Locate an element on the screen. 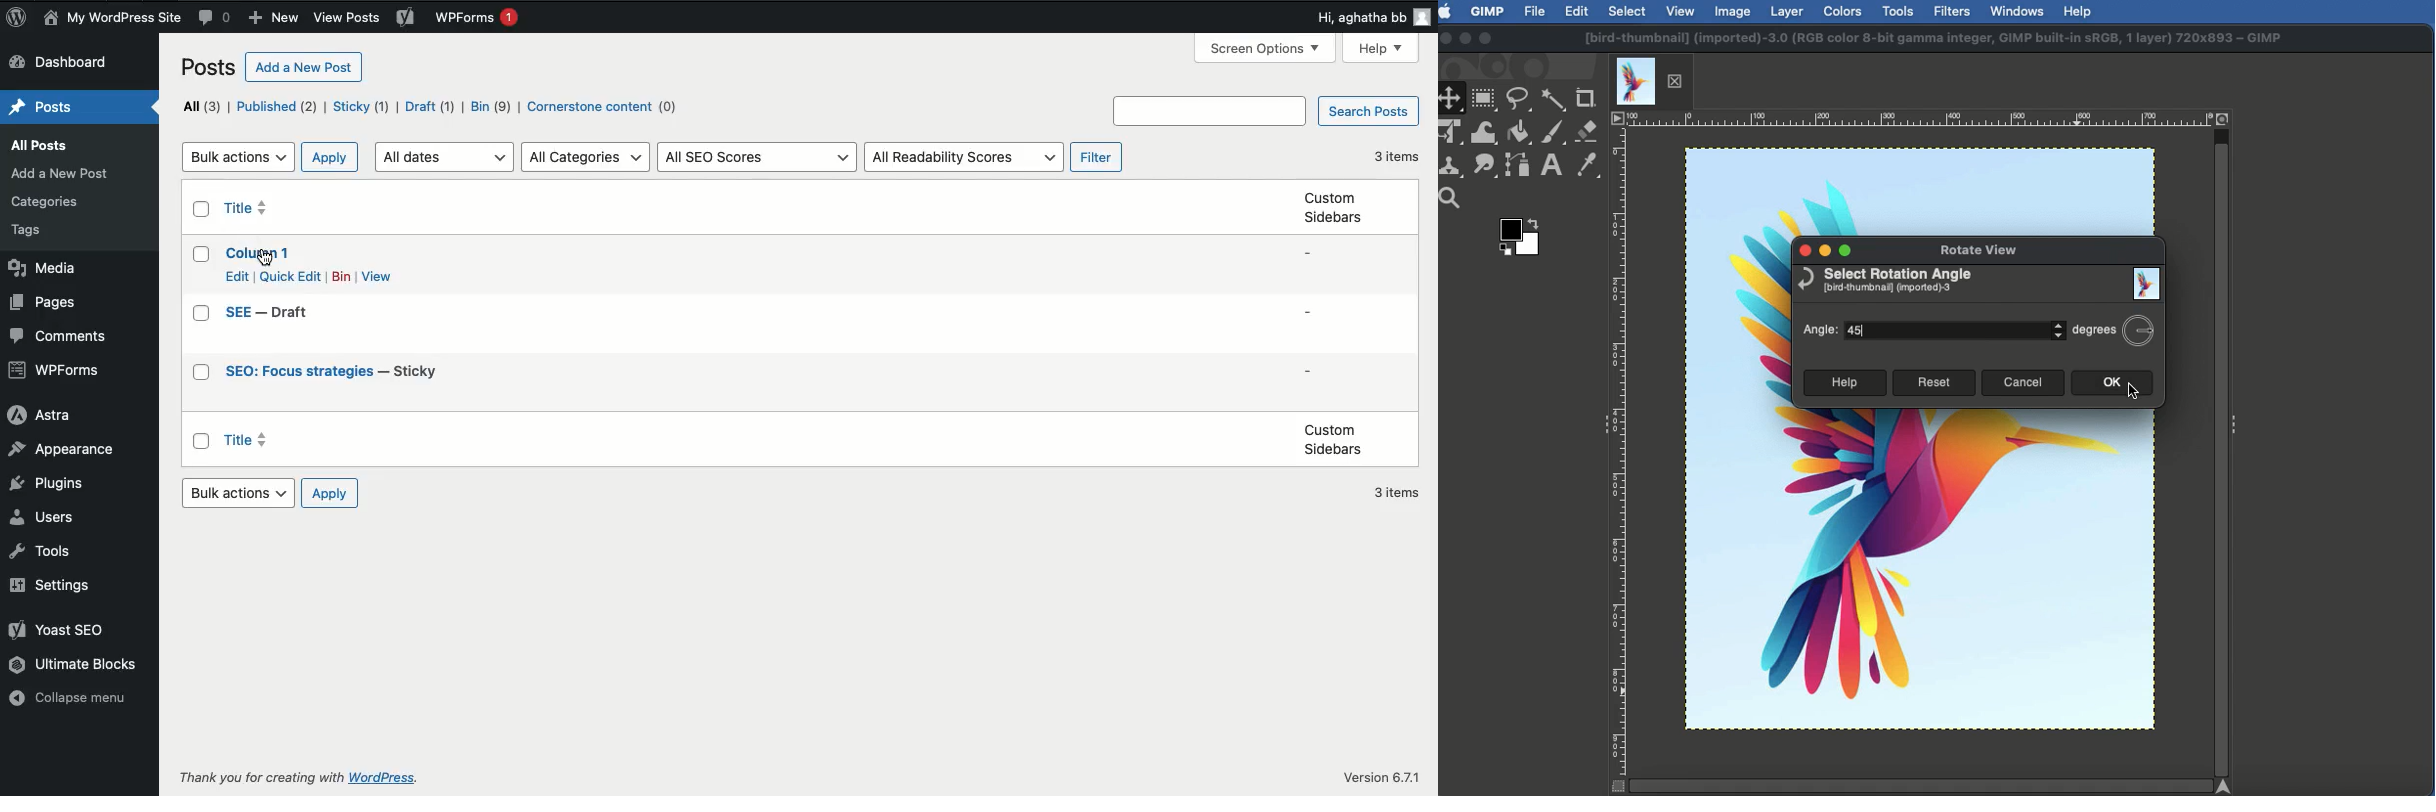  Crop is located at coordinates (1586, 99).